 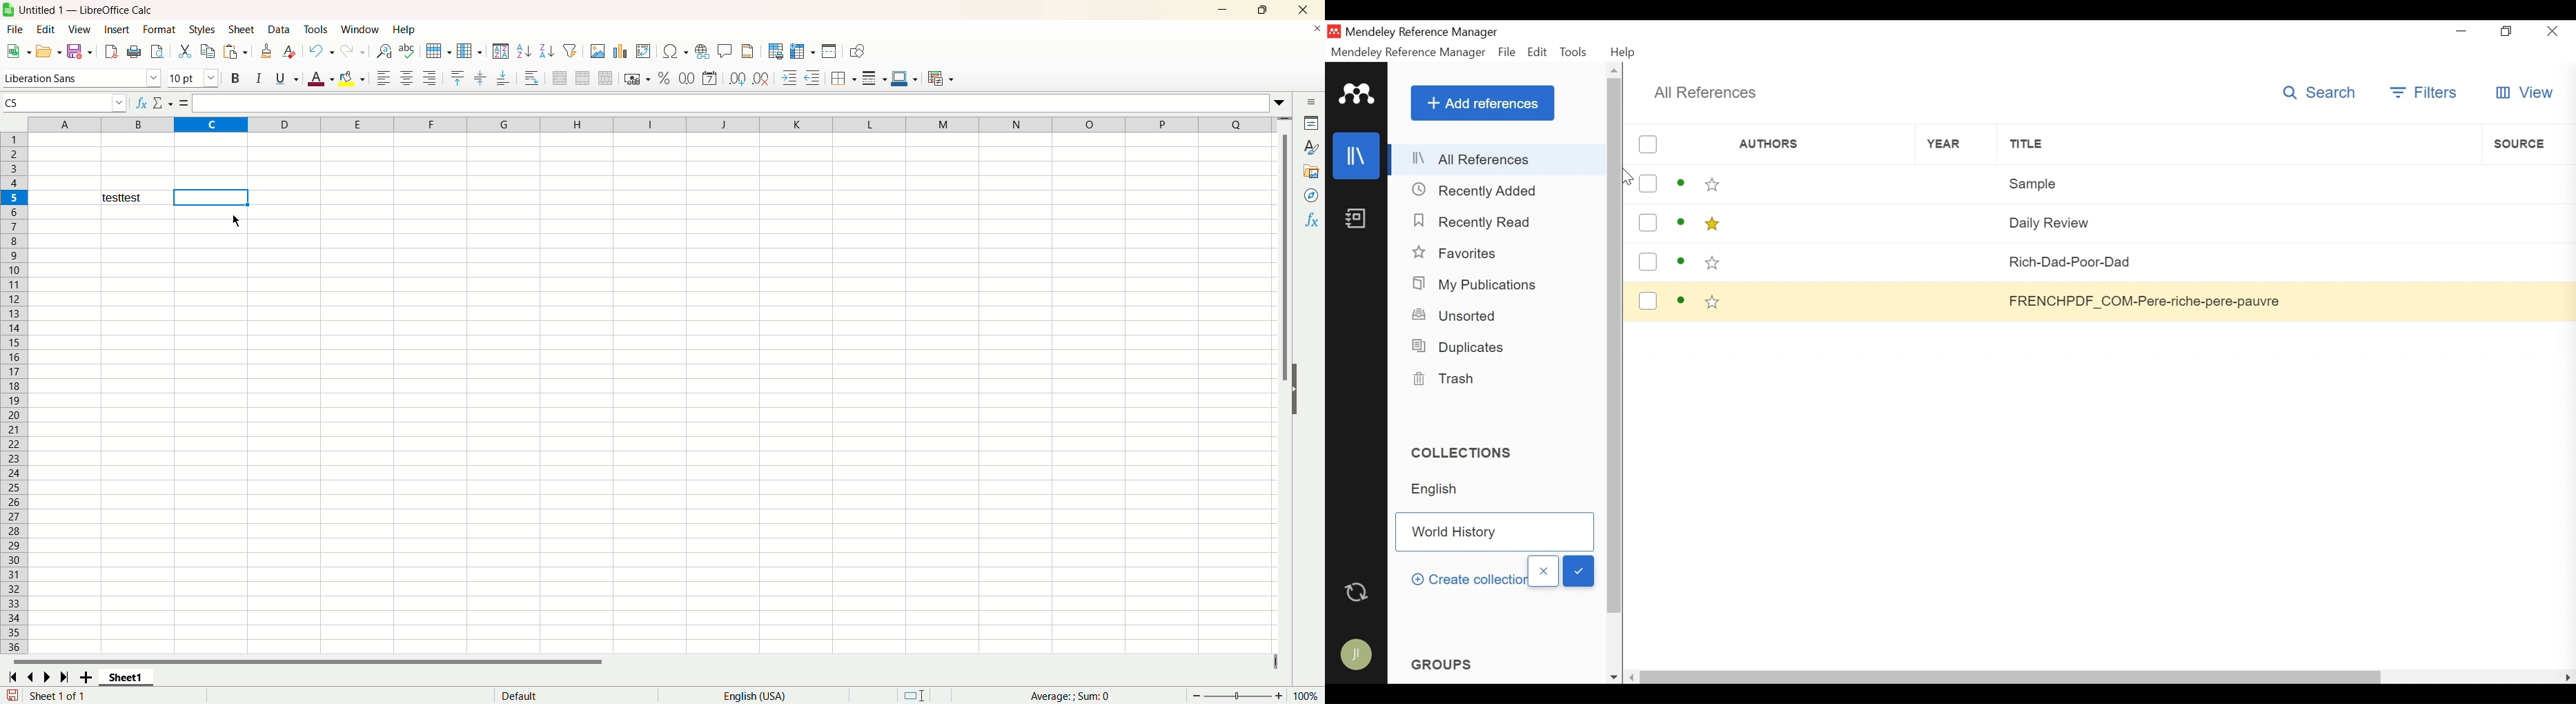 I want to click on border, so click(x=844, y=79).